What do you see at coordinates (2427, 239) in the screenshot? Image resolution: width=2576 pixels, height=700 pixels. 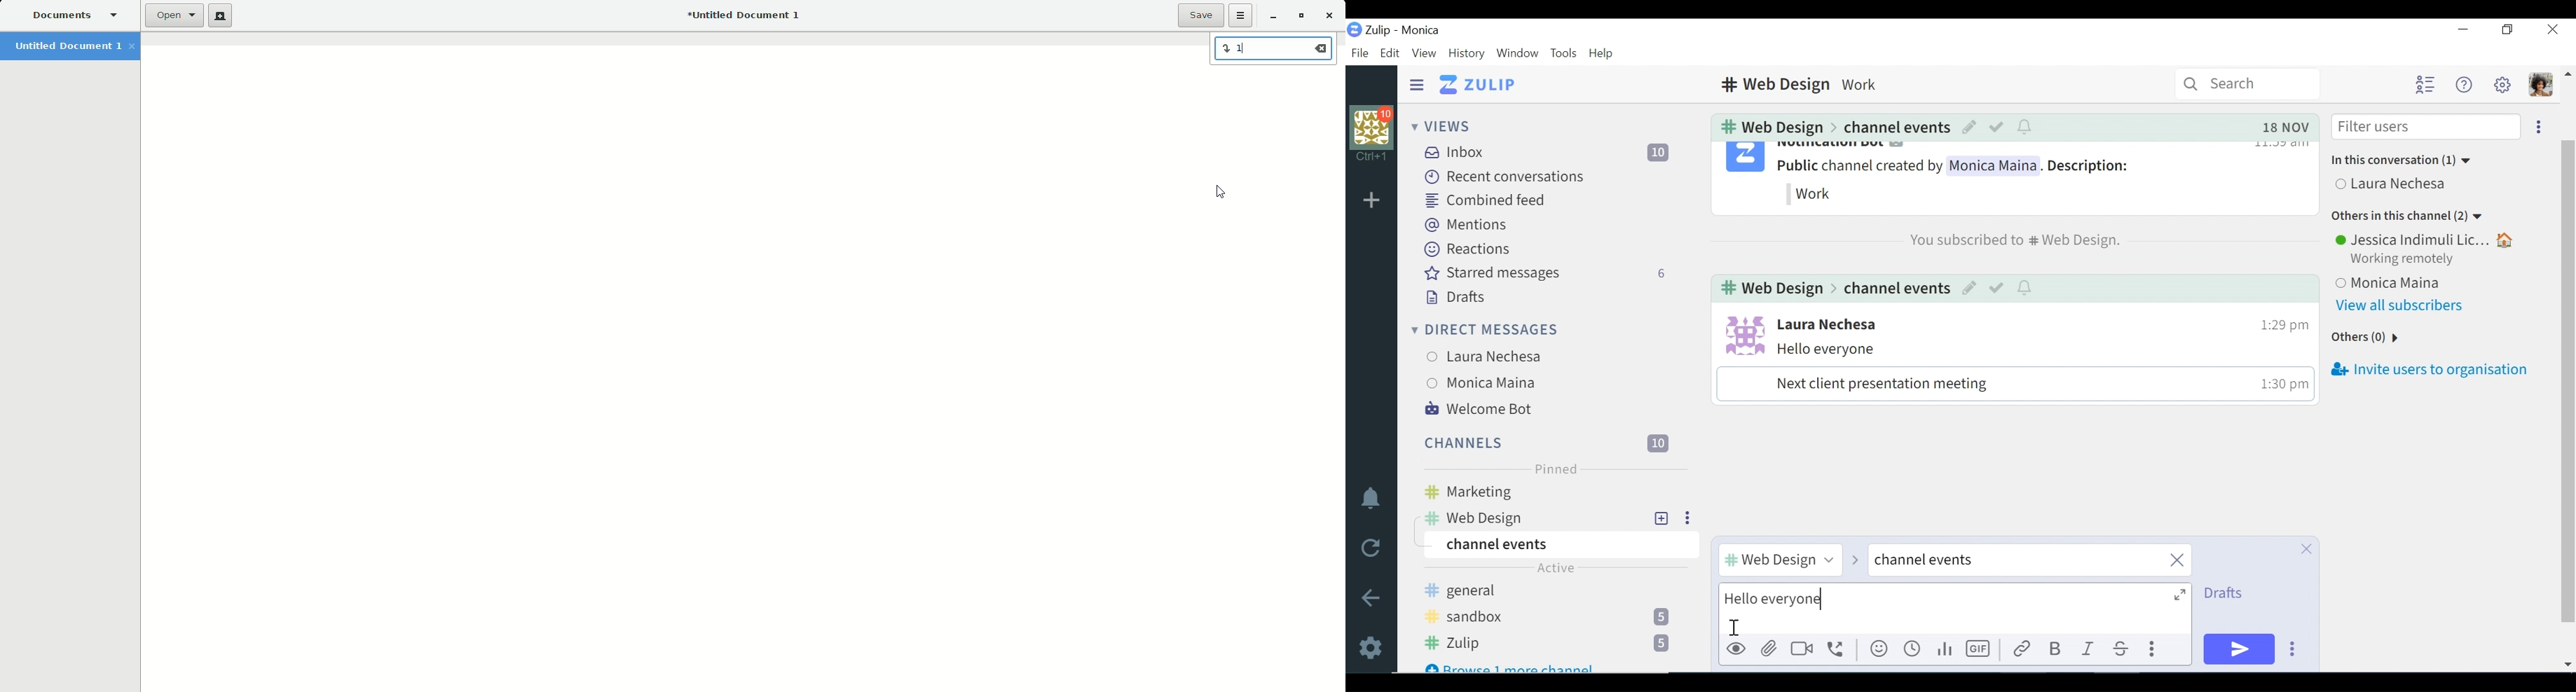 I see `User` at bounding box center [2427, 239].